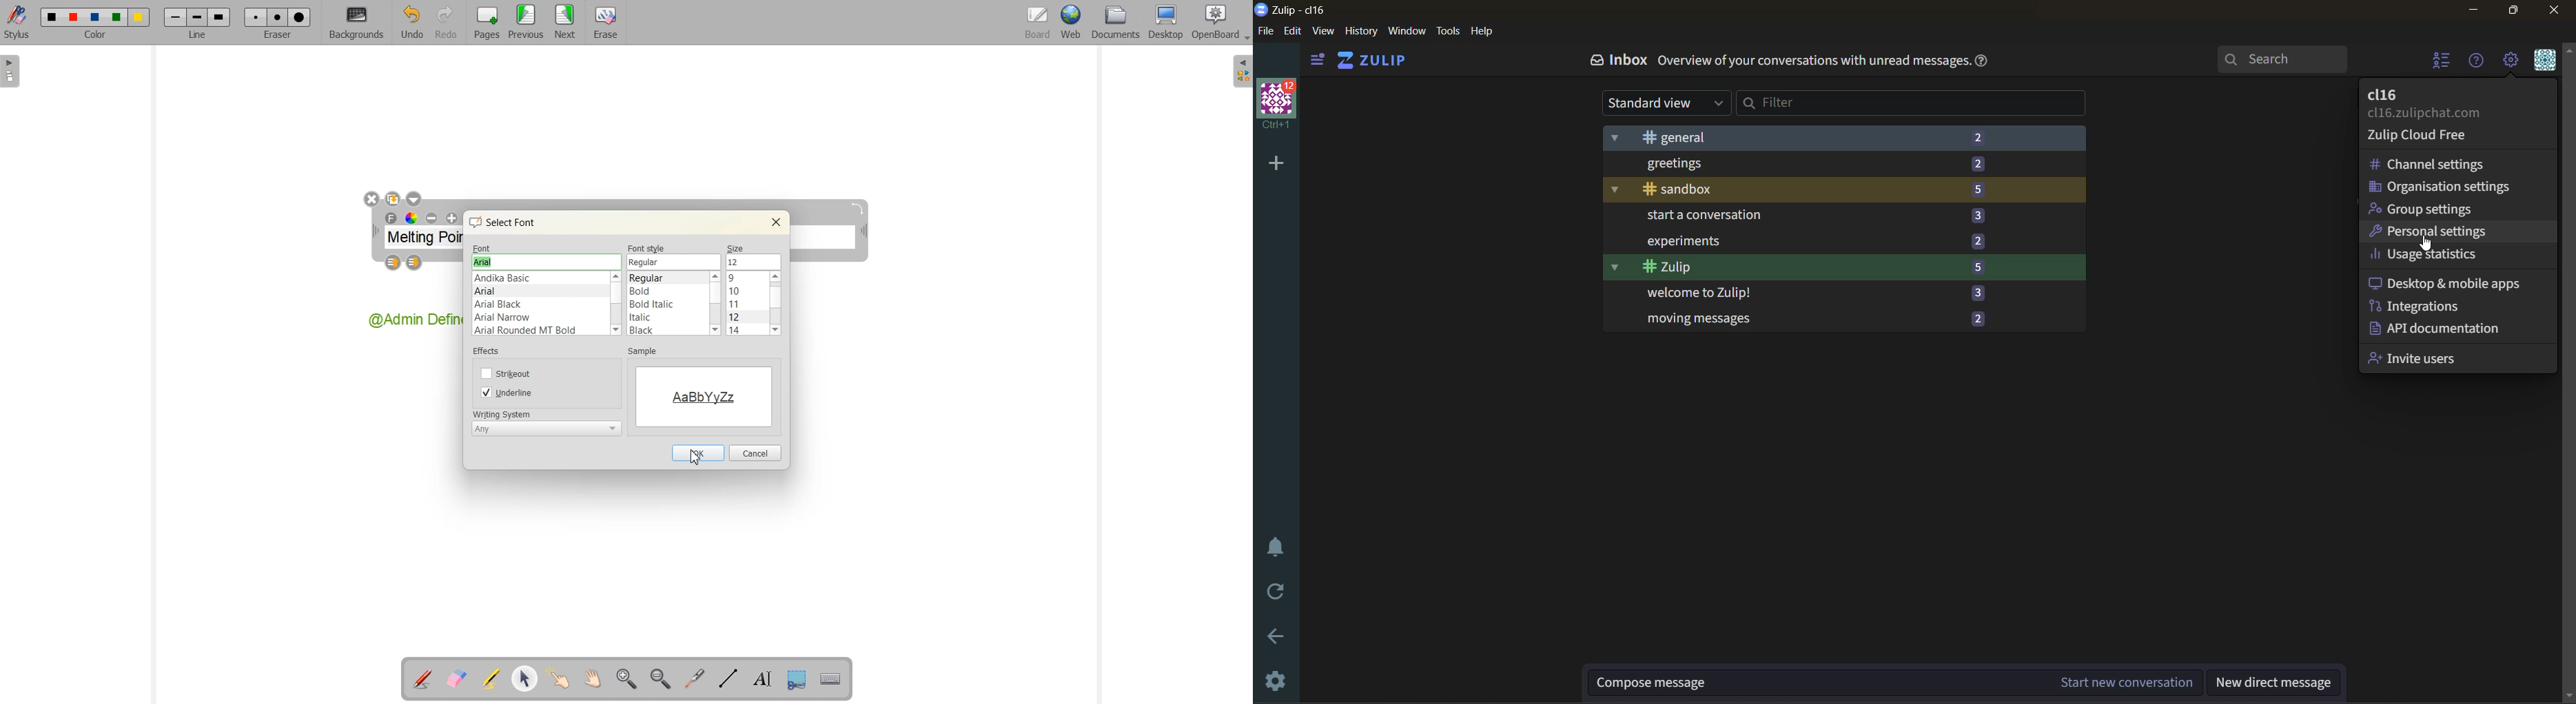 This screenshot has width=2576, height=728. Describe the element at coordinates (1292, 32) in the screenshot. I see `edit` at that location.